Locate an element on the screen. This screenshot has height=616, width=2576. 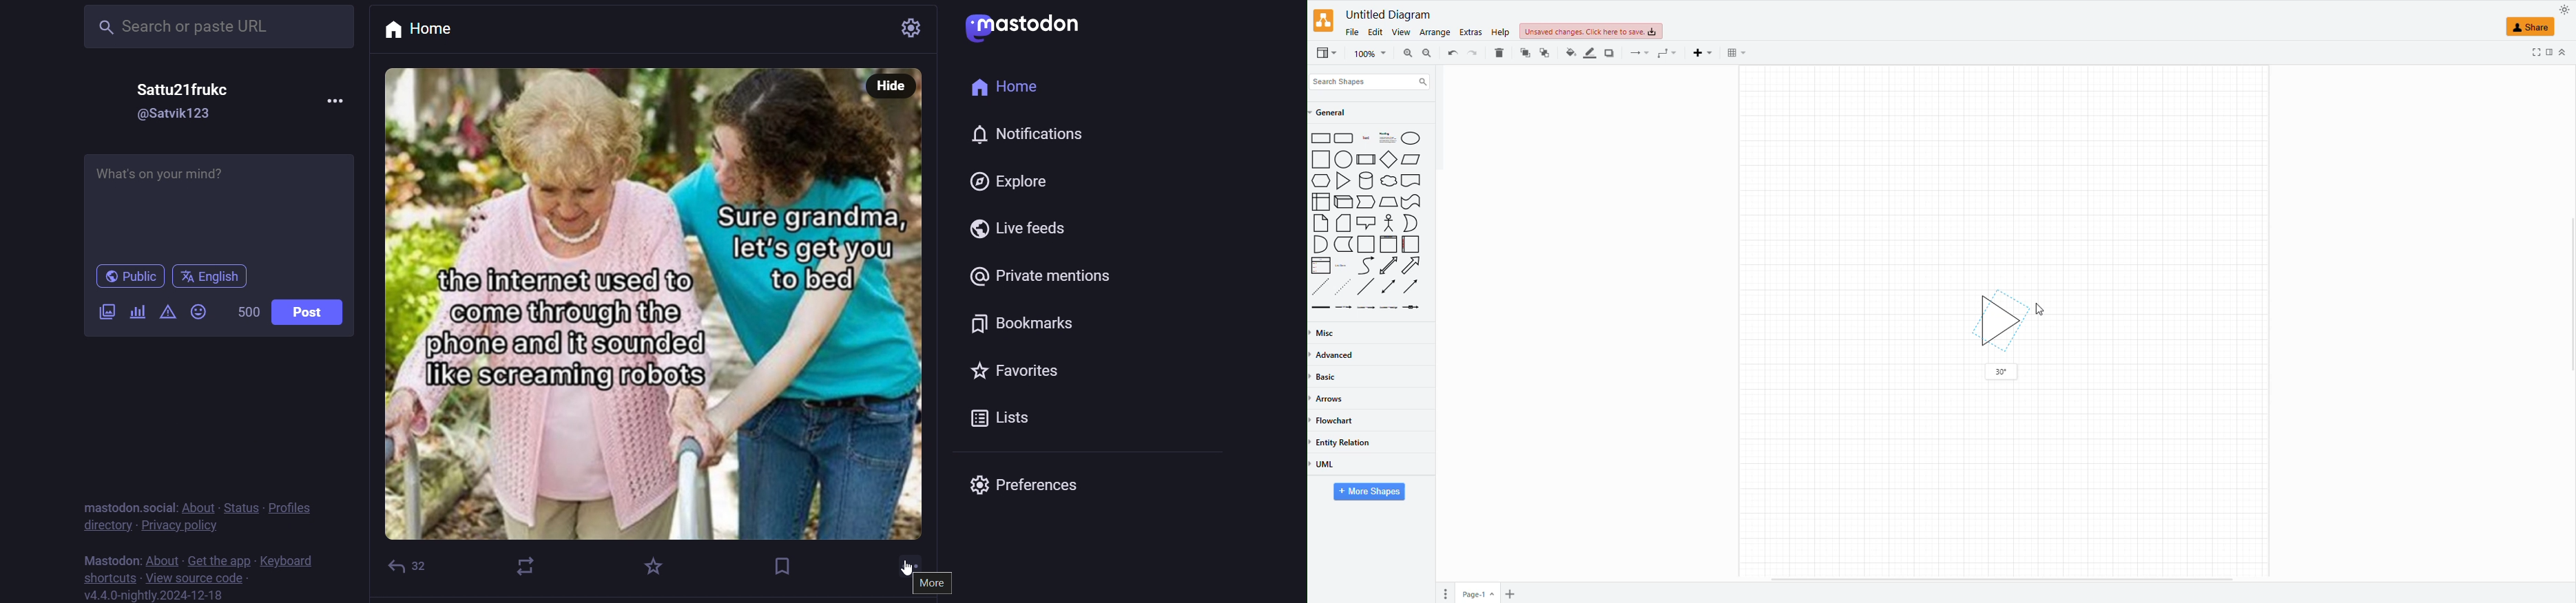
lists is located at coordinates (990, 414).